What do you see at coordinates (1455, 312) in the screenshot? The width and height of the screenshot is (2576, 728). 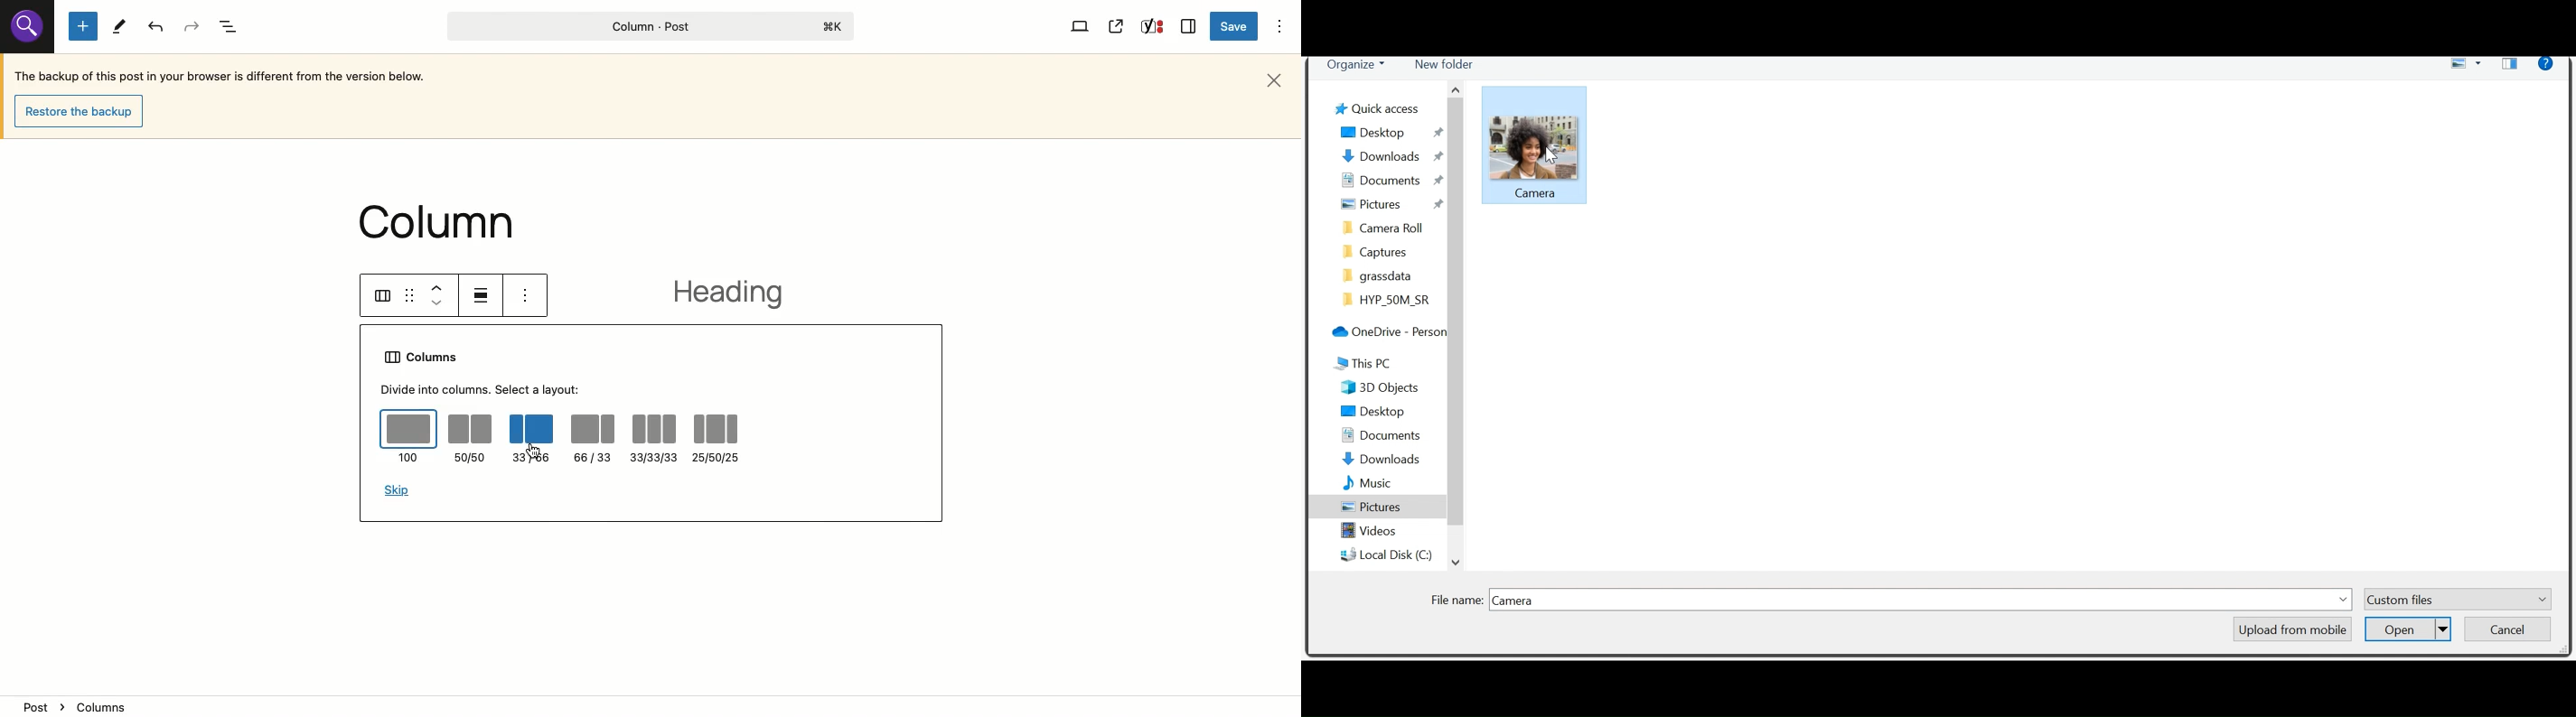 I see `Vertical Scrollbar` at bounding box center [1455, 312].